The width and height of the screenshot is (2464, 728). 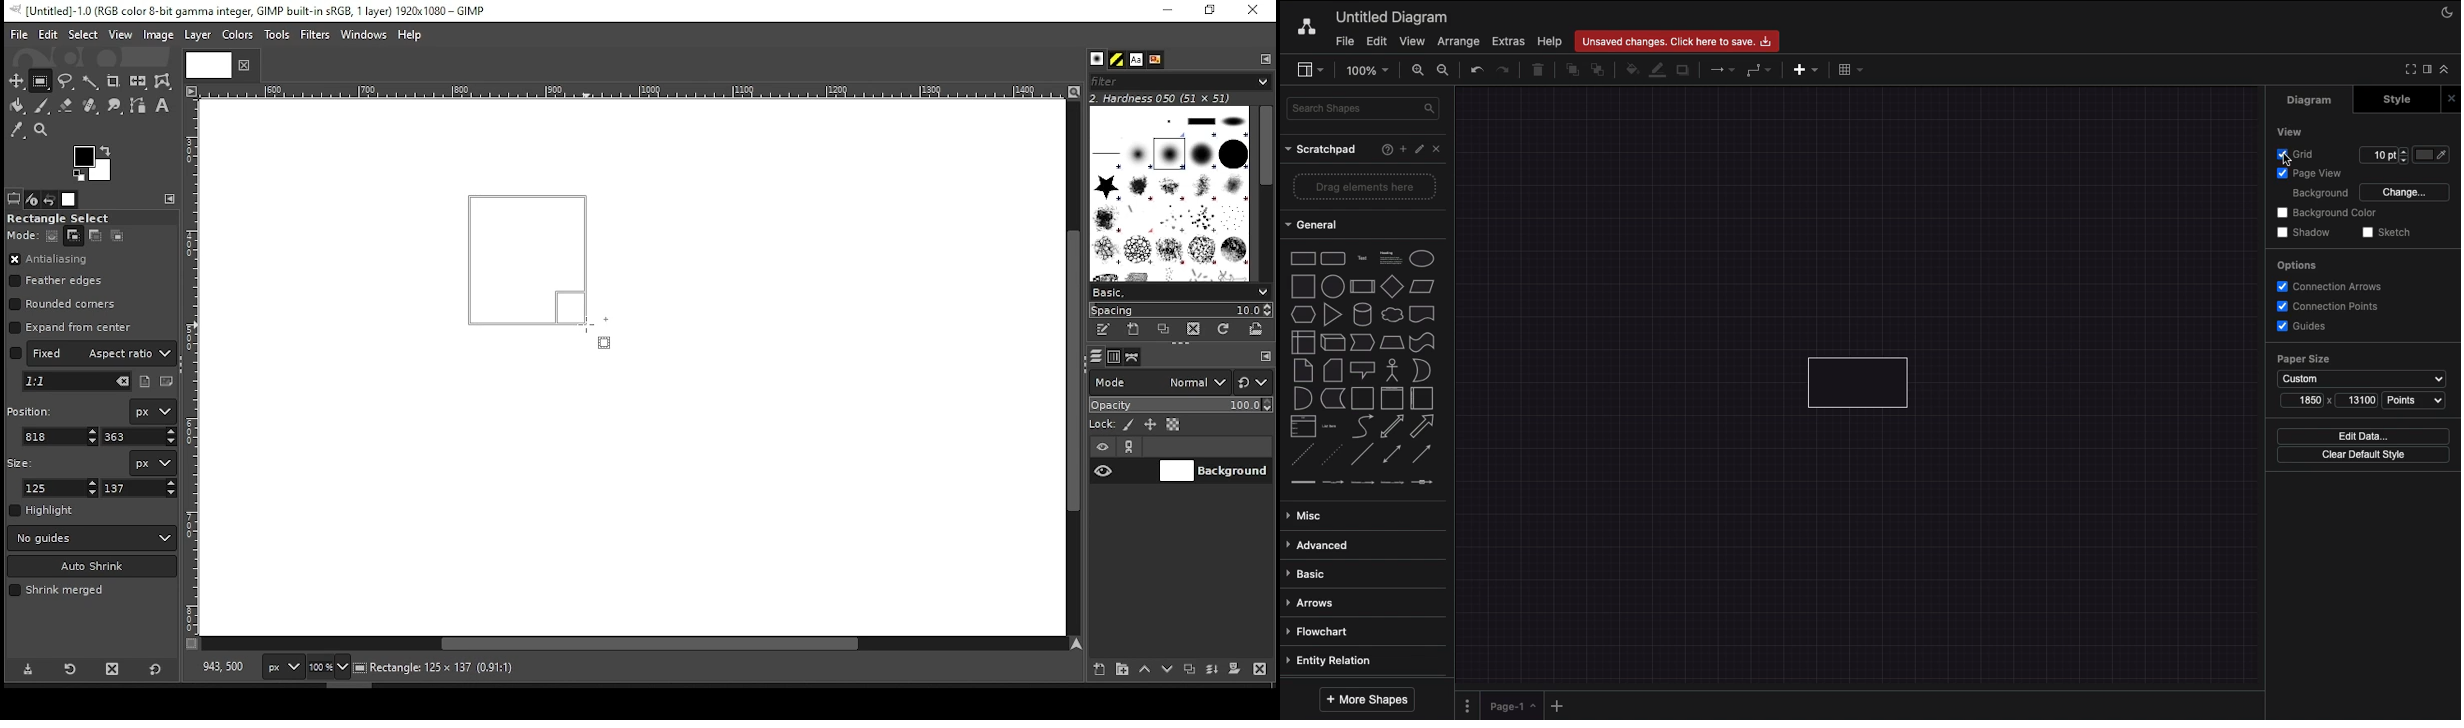 I want to click on duplicate layer, so click(x=1192, y=671).